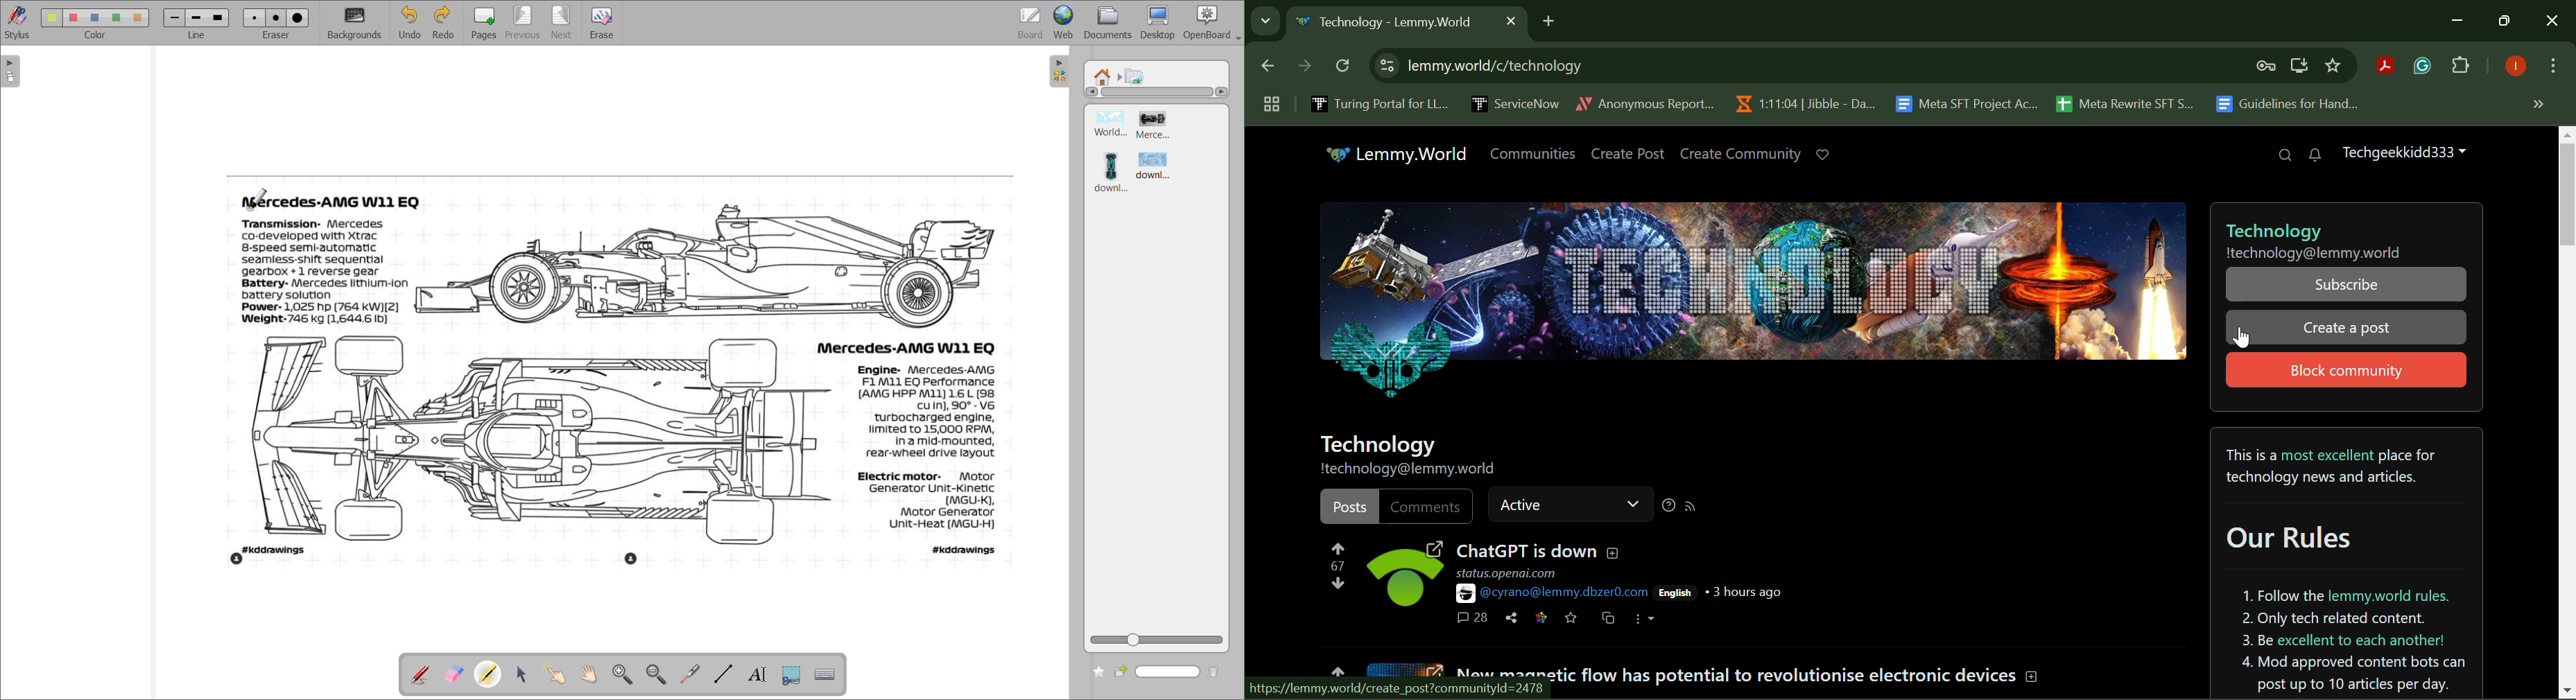 The height and width of the screenshot is (700, 2576). What do you see at coordinates (2344, 284) in the screenshot?
I see `Subscribe` at bounding box center [2344, 284].